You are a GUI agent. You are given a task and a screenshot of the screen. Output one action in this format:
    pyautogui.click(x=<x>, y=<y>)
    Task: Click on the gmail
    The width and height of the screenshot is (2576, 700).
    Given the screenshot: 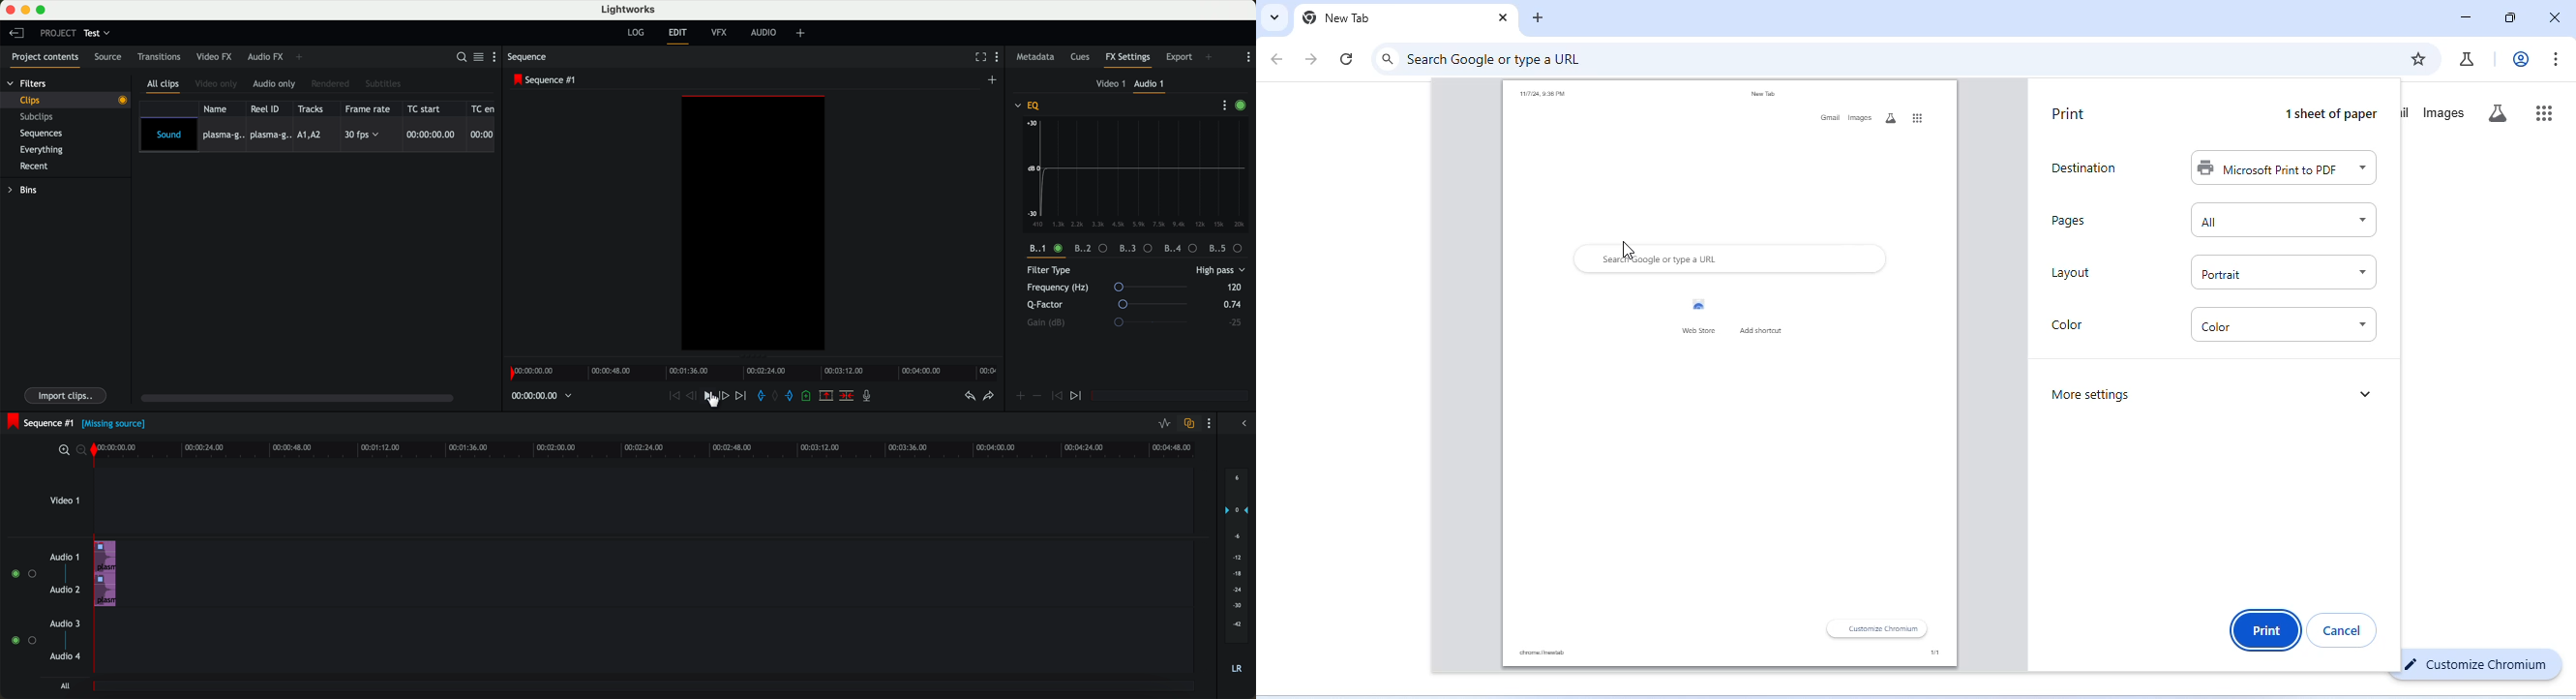 What is the action you would take?
    pyautogui.click(x=1827, y=119)
    